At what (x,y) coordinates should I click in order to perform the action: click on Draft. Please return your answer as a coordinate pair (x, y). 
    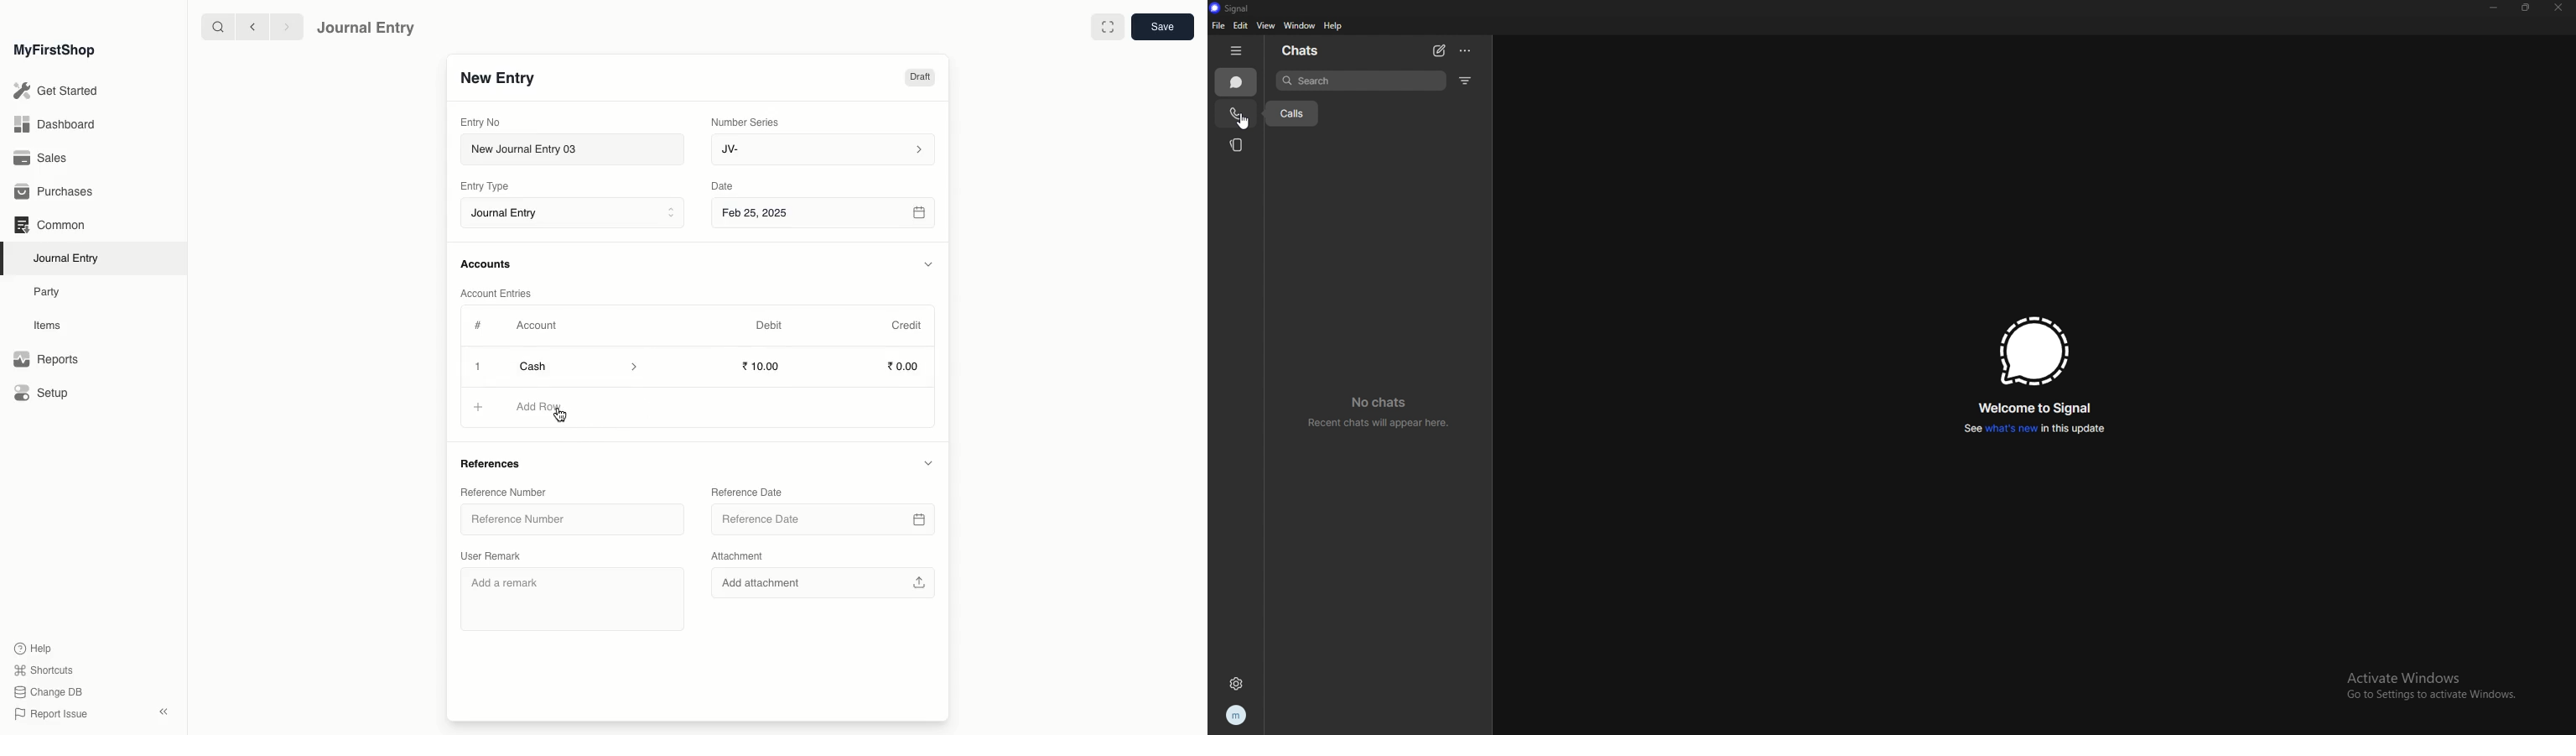
    Looking at the image, I should click on (919, 79).